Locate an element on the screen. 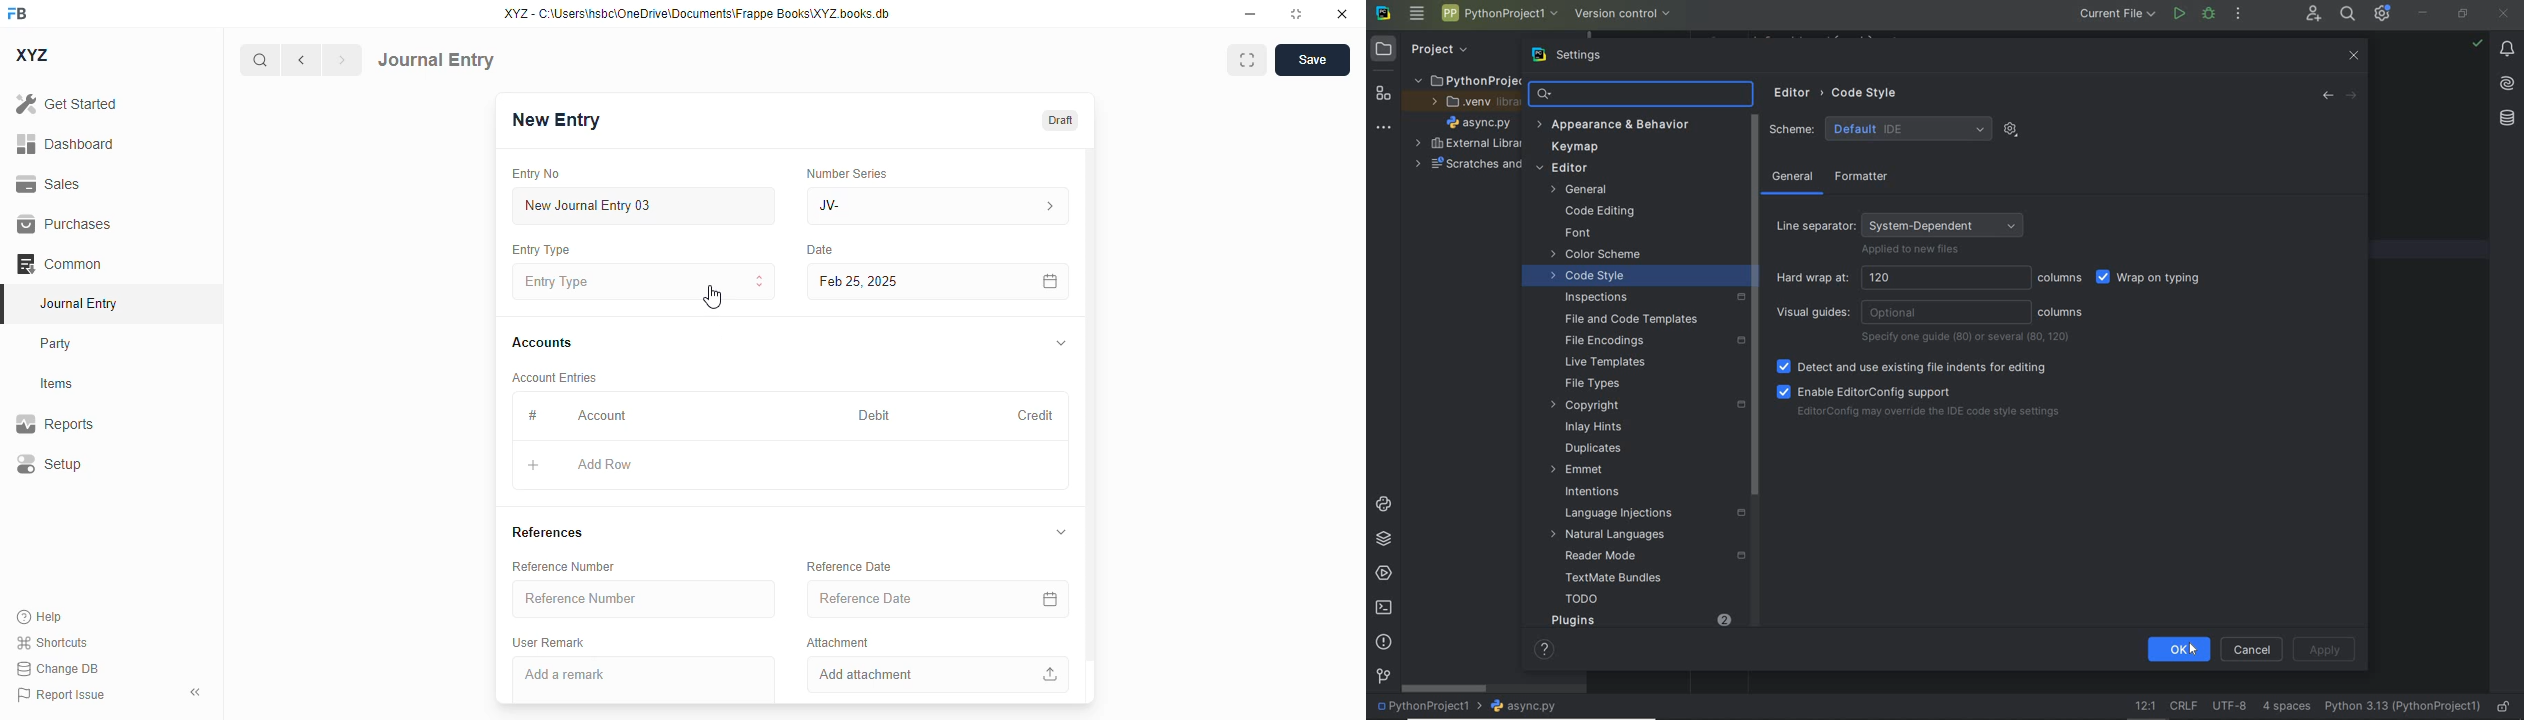 This screenshot has height=728, width=2548. close is located at coordinates (1342, 13).